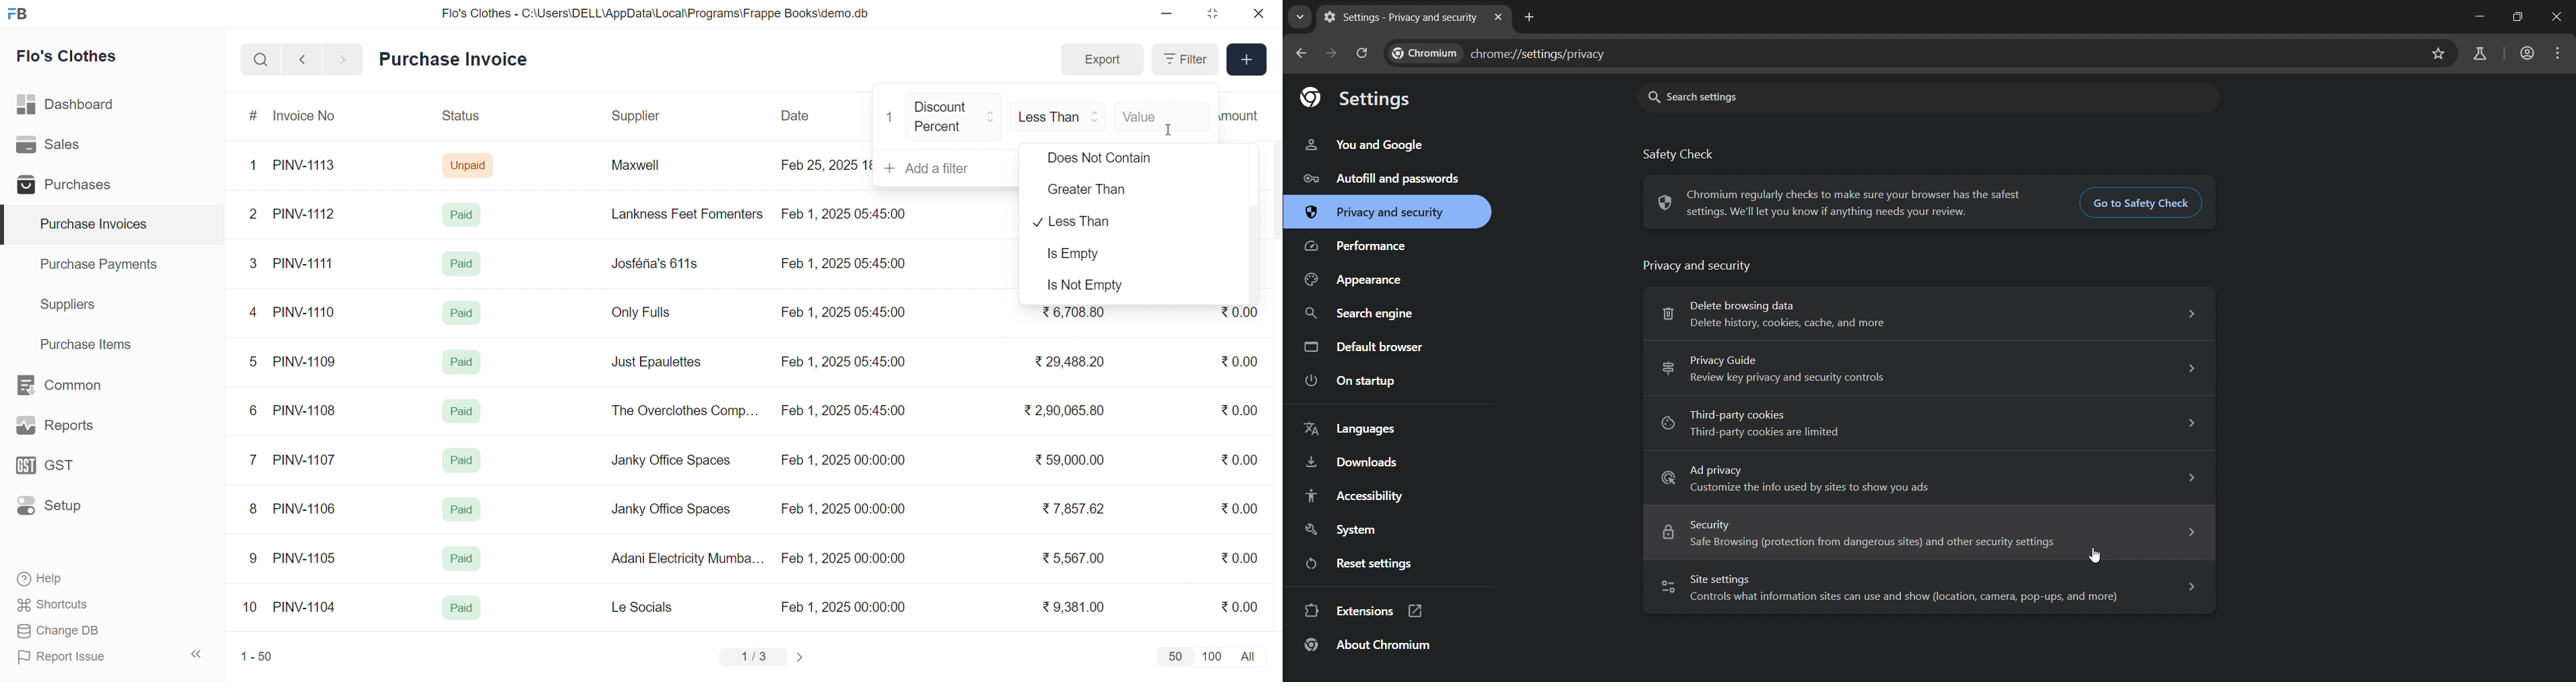 This screenshot has height=700, width=2576. What do you see at coordinates (256, 313) in the screenshot?
I see `4` at bounding box center [256, 313].